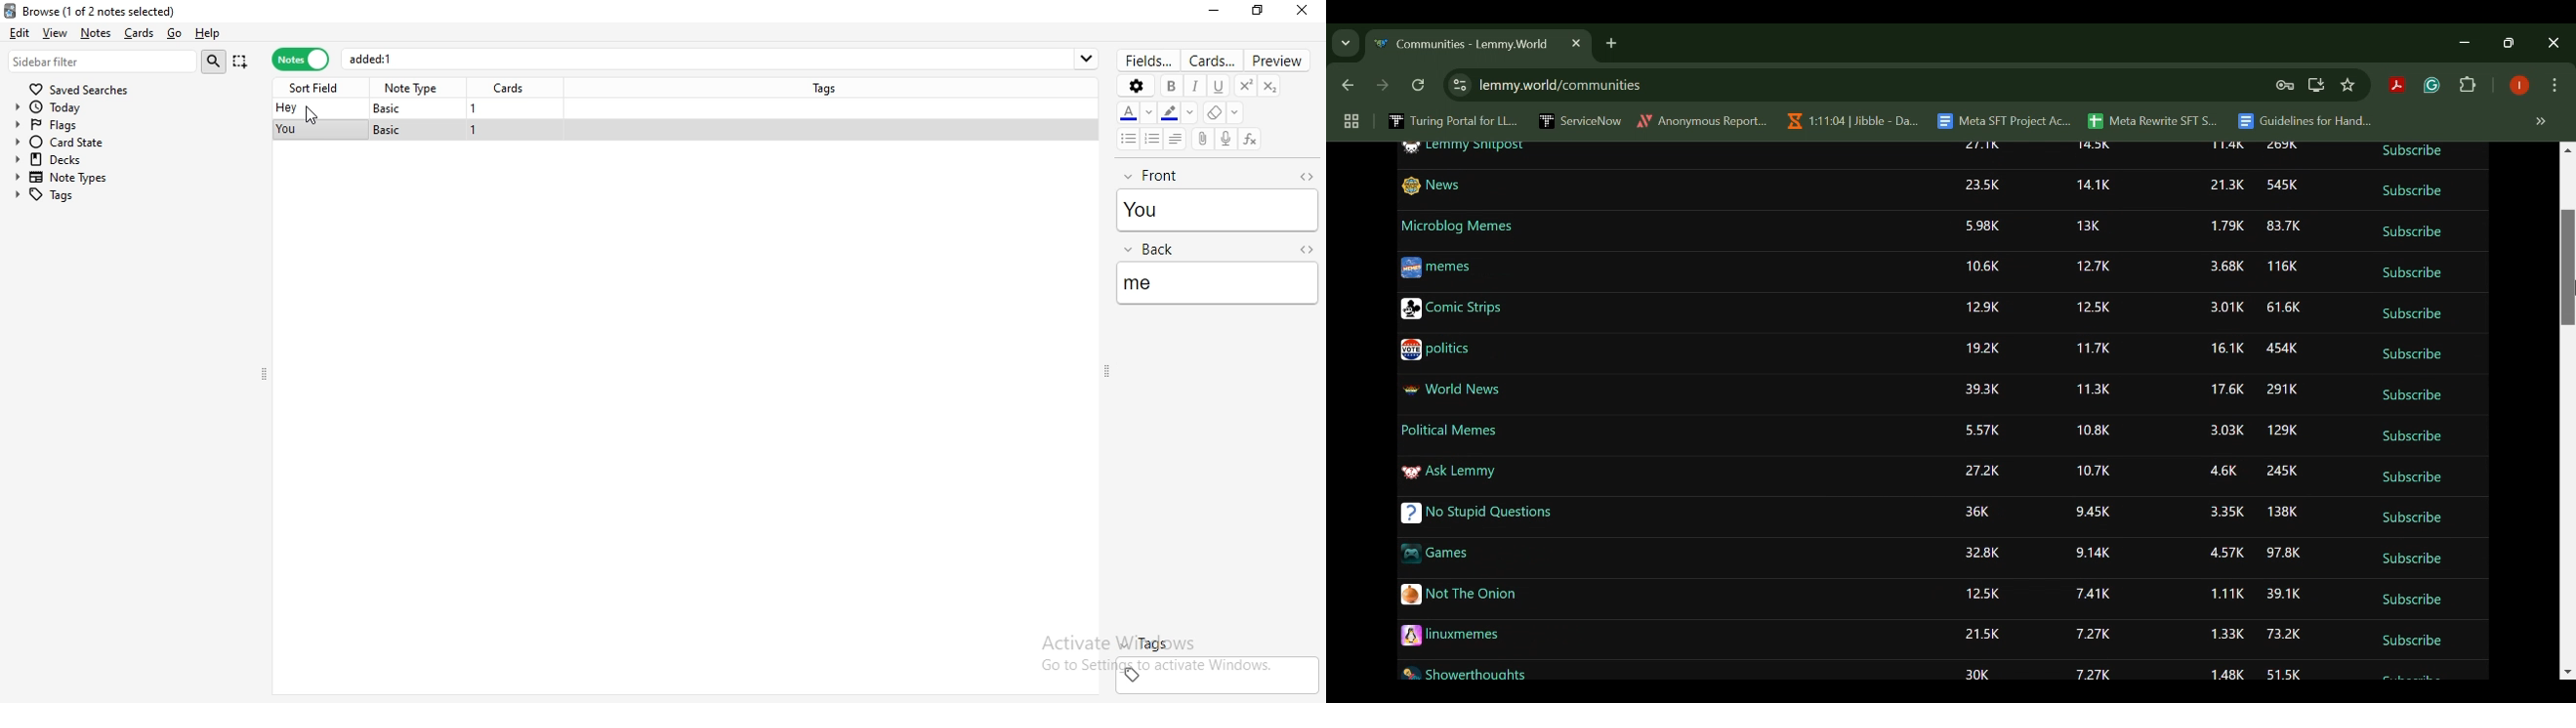 Image resolution: width=2576 pixels, height=728 pixels. Describe the element at coordinates (1218, 284) in the screenshot. I see `me` at that location.